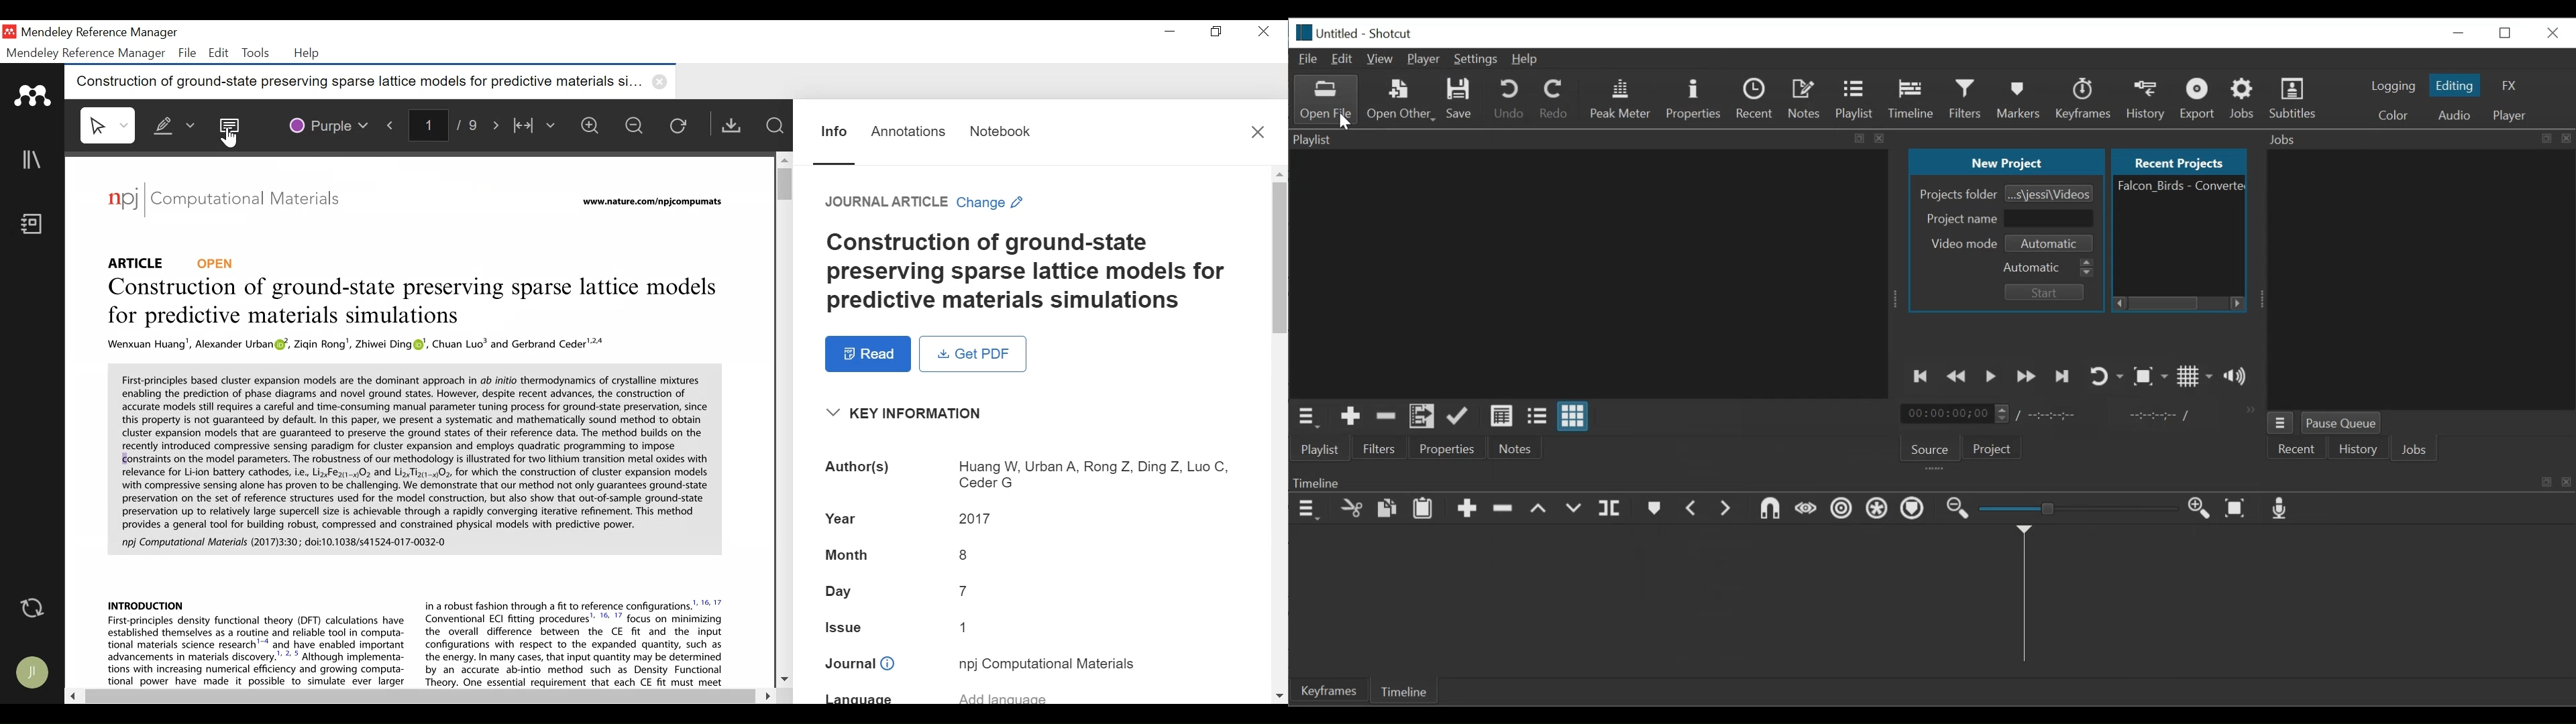  Describe the element at coordinates (1955, 414) in the screenshot. I see `Current Duration` at that location.